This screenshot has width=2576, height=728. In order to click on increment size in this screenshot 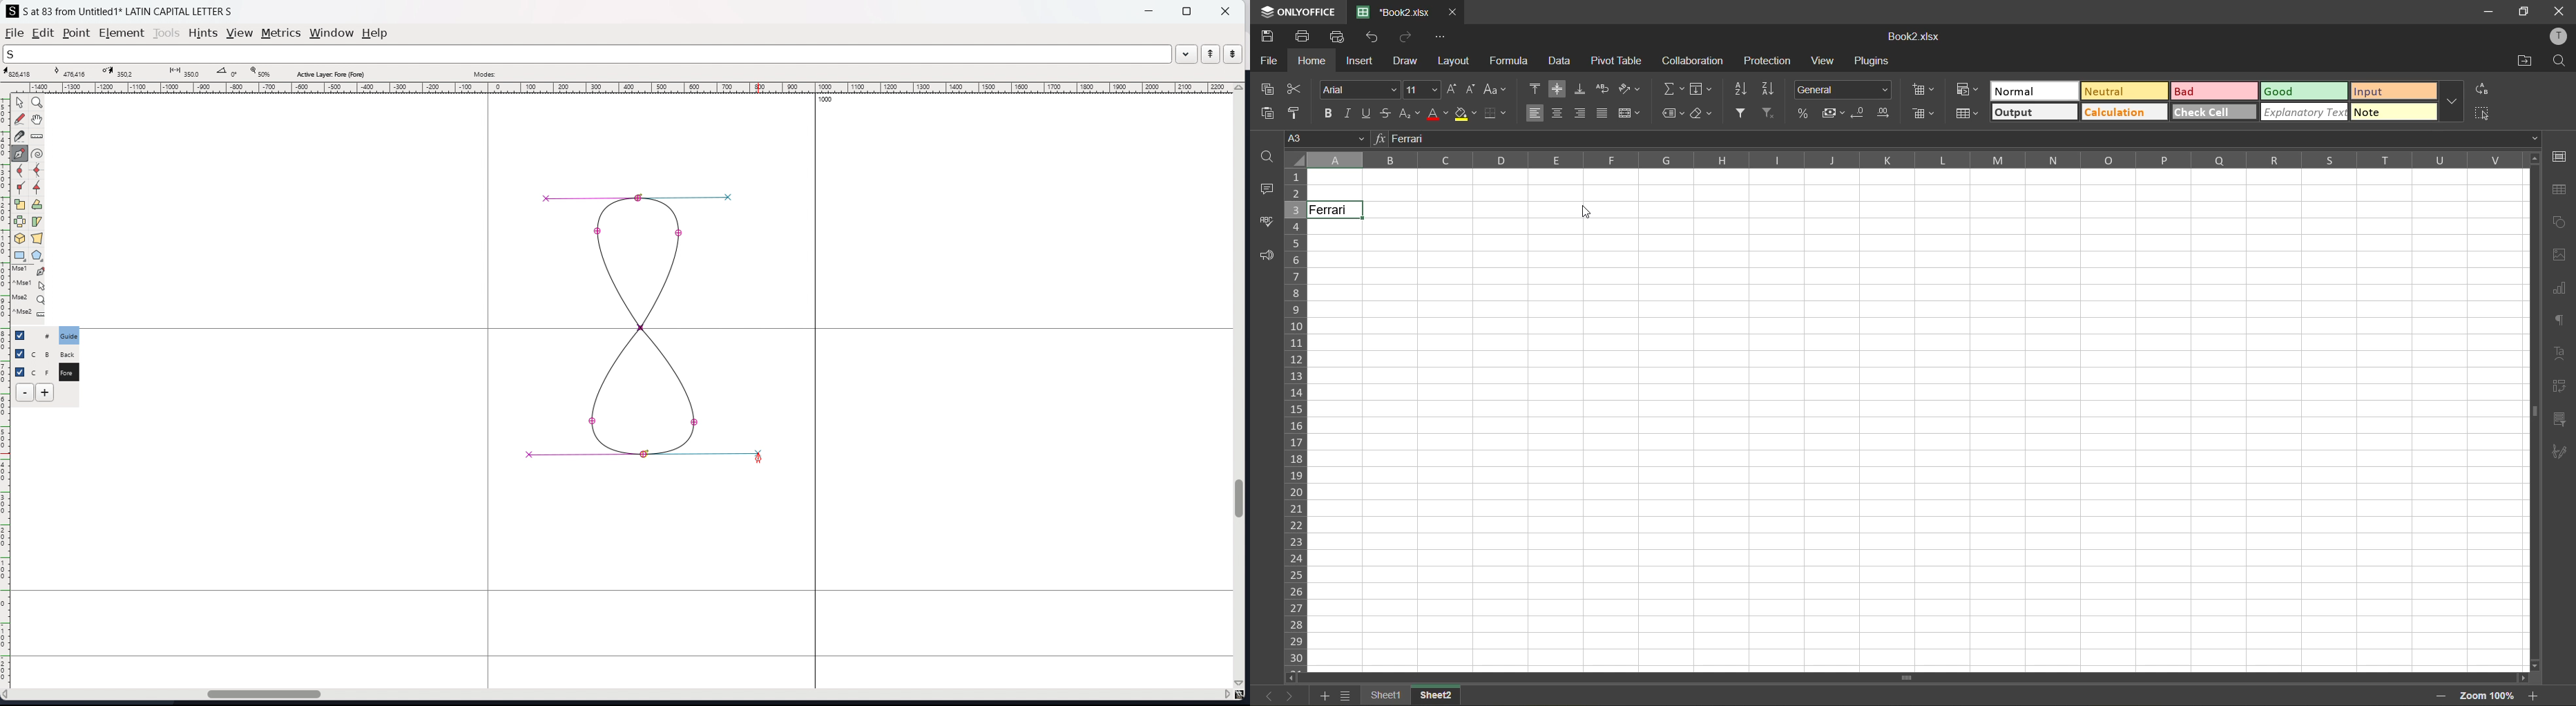, I will do `click(1453, 90)`.